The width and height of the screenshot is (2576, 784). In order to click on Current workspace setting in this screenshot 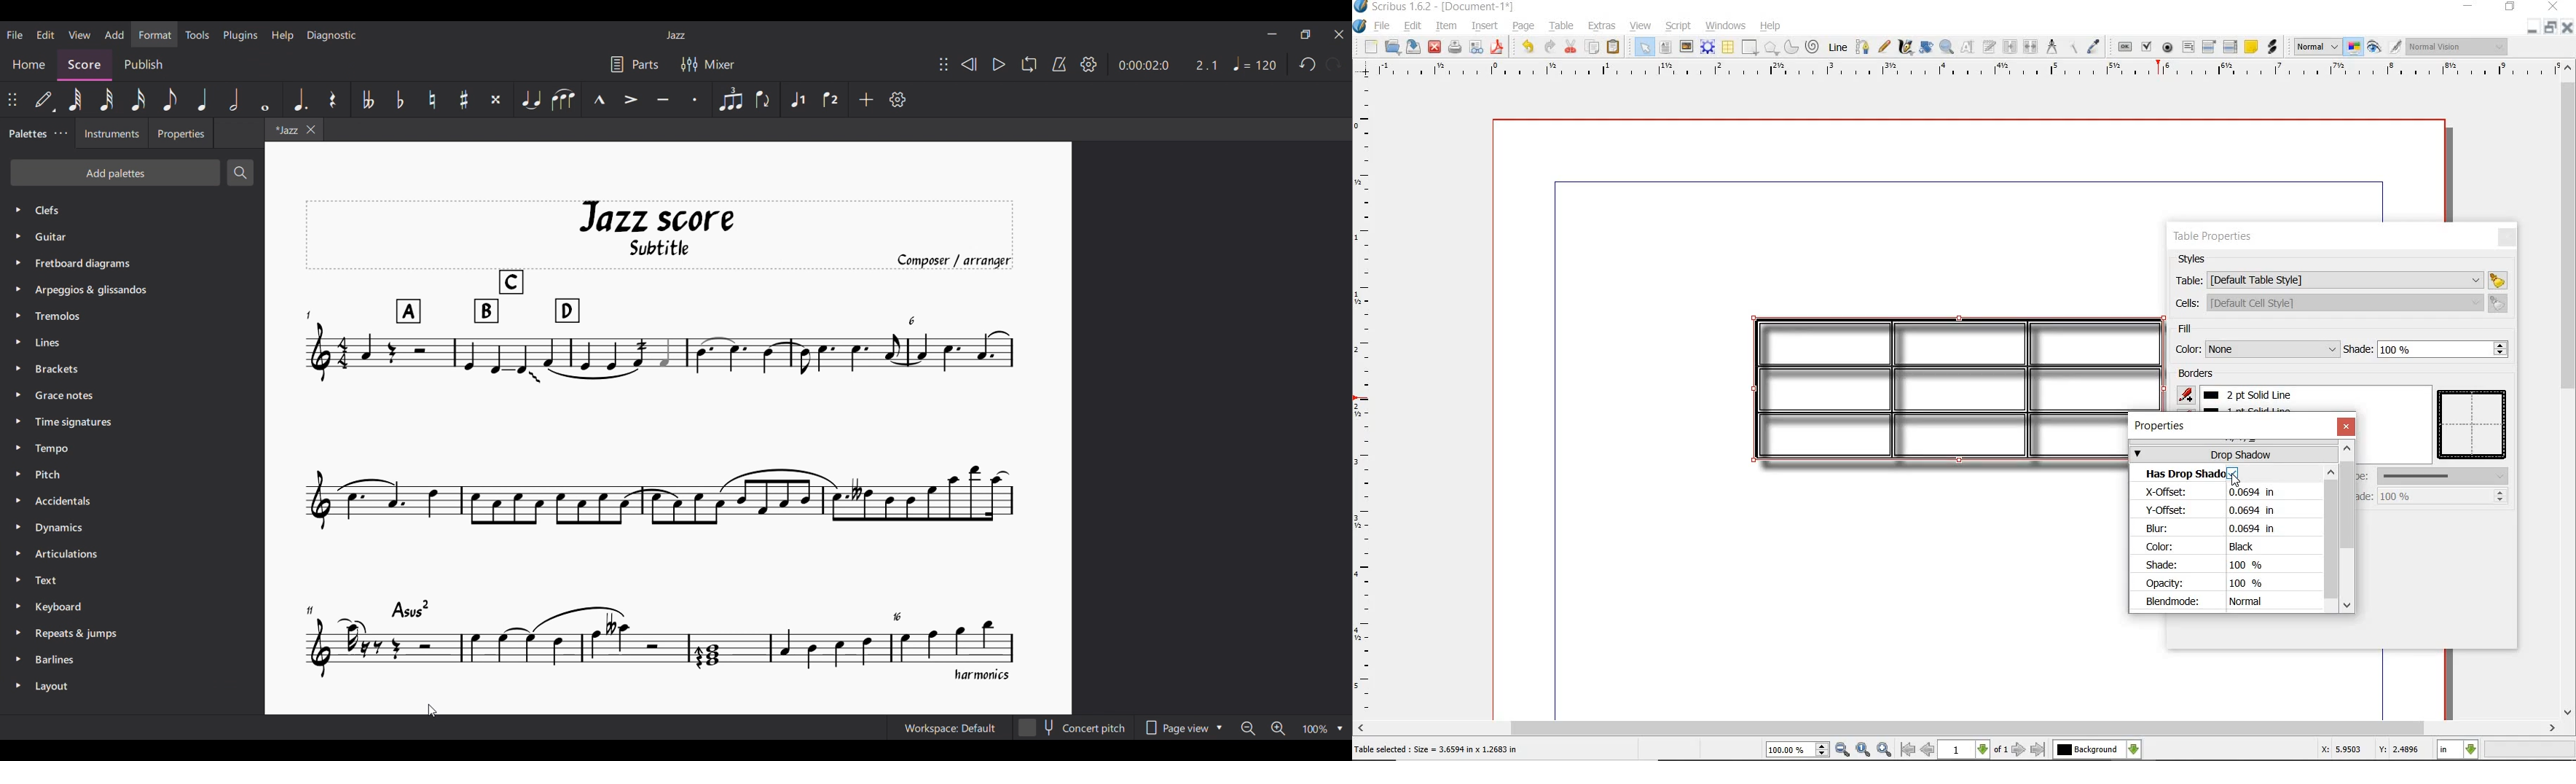, I will do `click(950, 727)`.